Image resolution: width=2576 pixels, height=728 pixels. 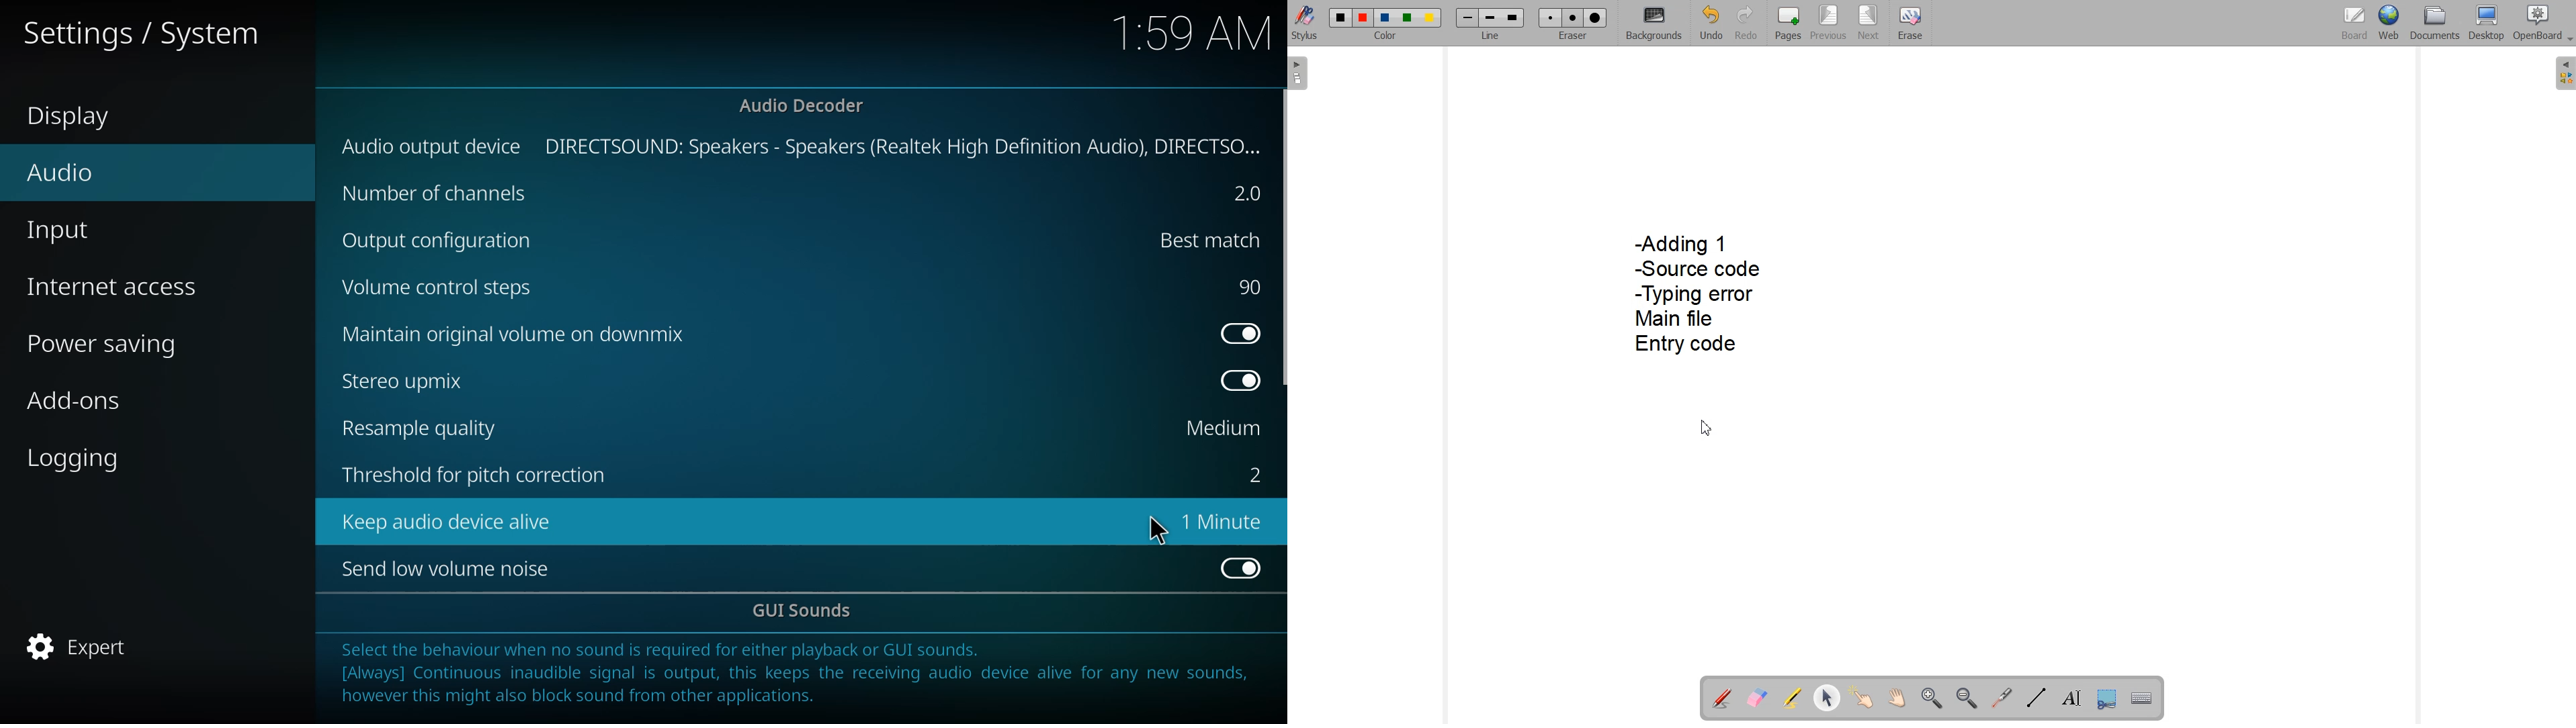 What do you see at coordinates (118, 287) in the screenshot?
I see `internet access` at bounding box center [118, 287].